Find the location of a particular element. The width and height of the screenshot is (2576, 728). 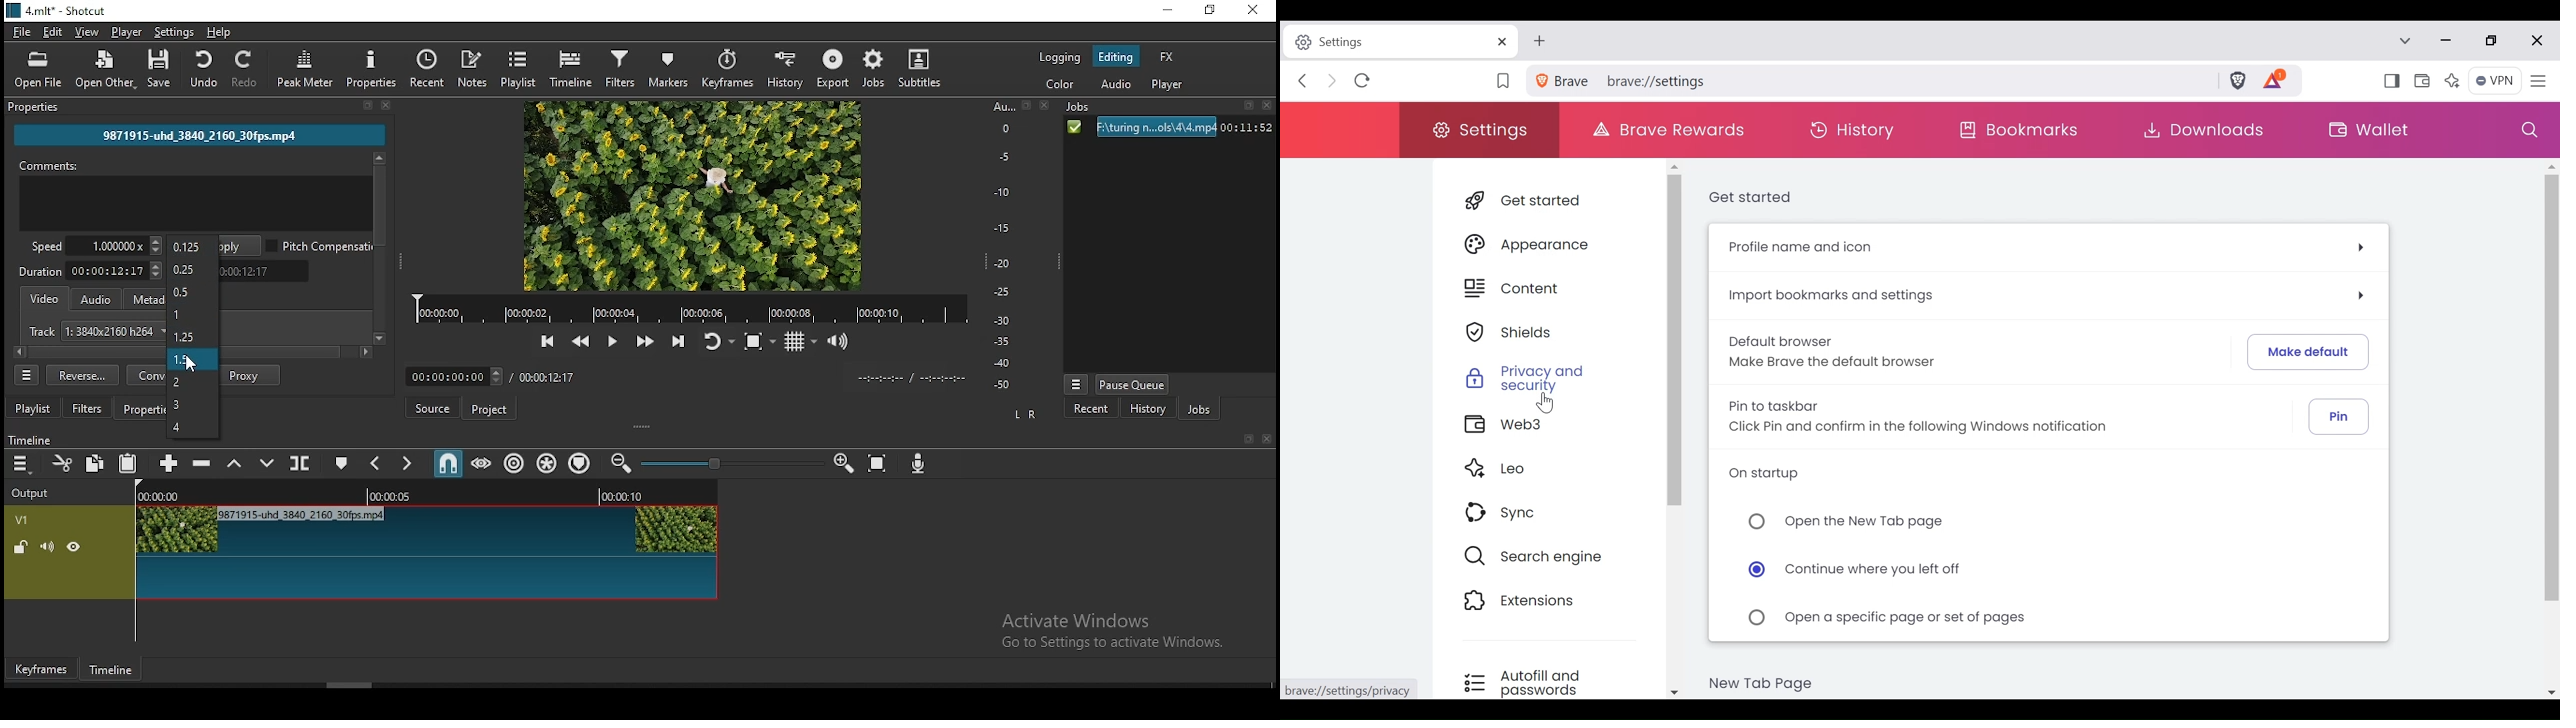

save is located at coordinates (161, 70).